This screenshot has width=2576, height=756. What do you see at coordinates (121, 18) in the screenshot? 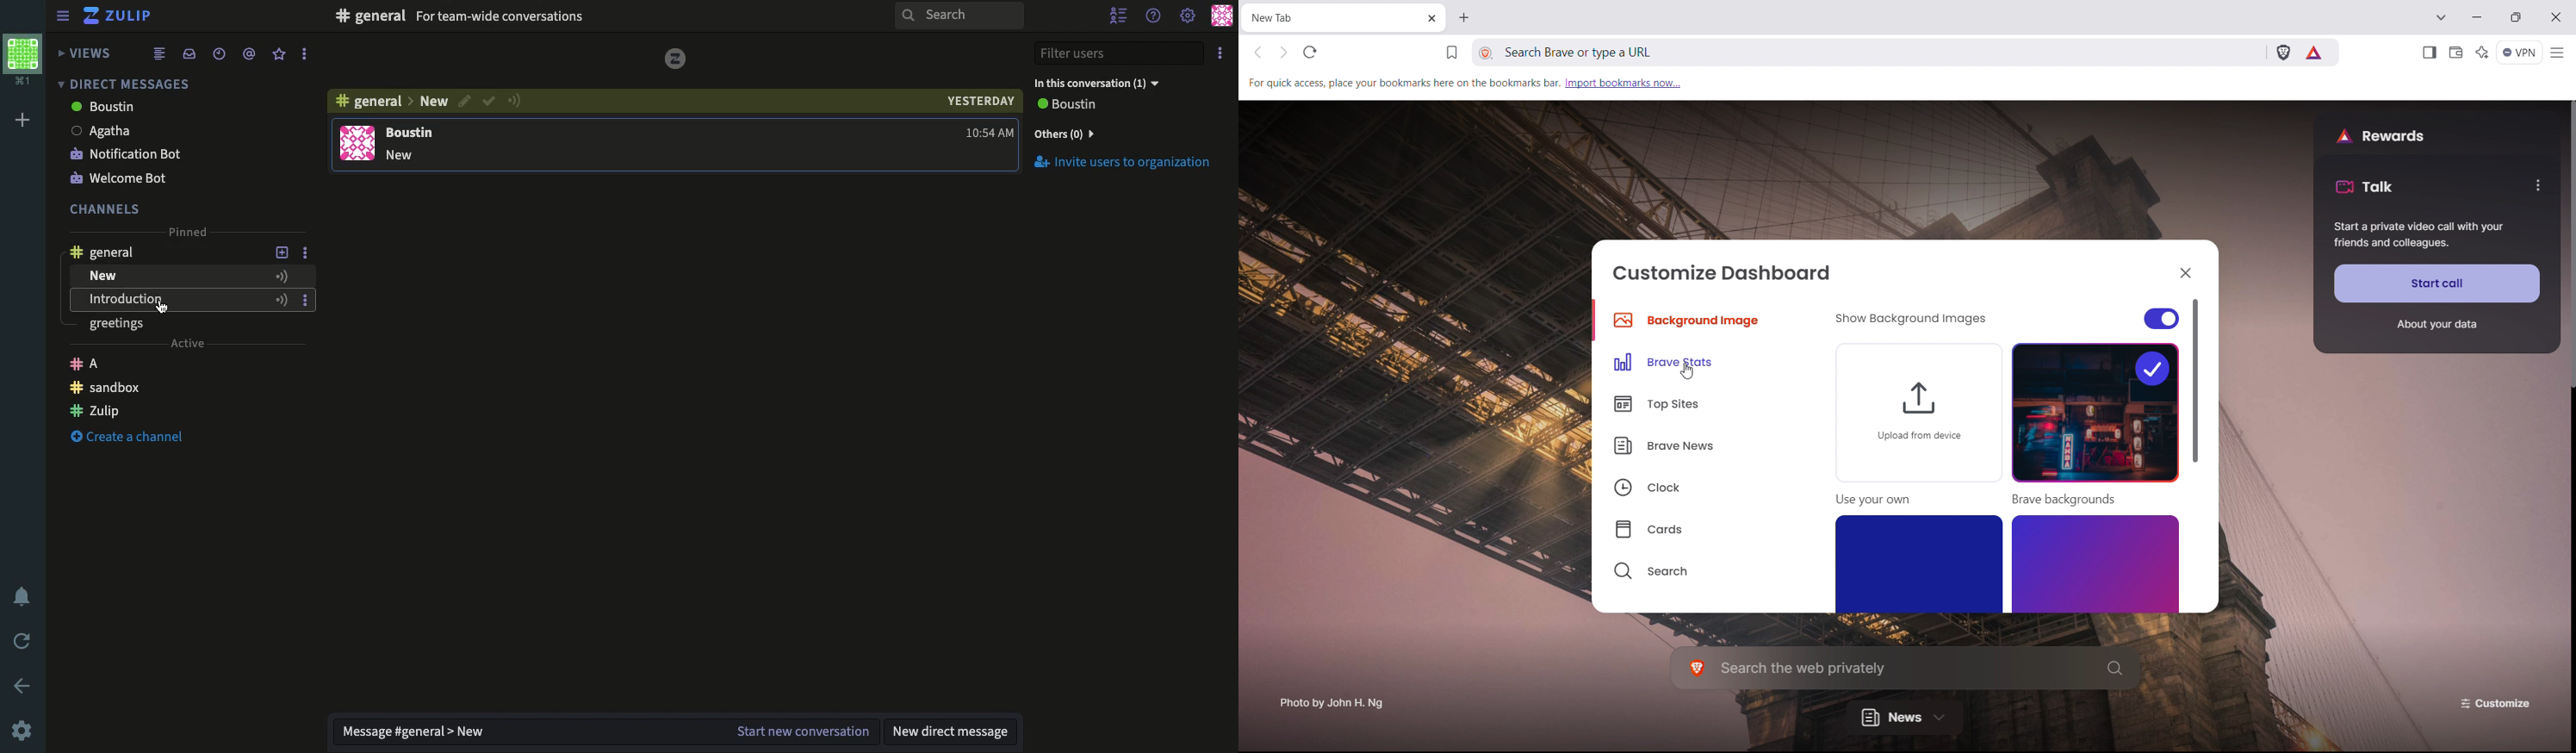
I see `Zulip` at bounding box center [121, 18].